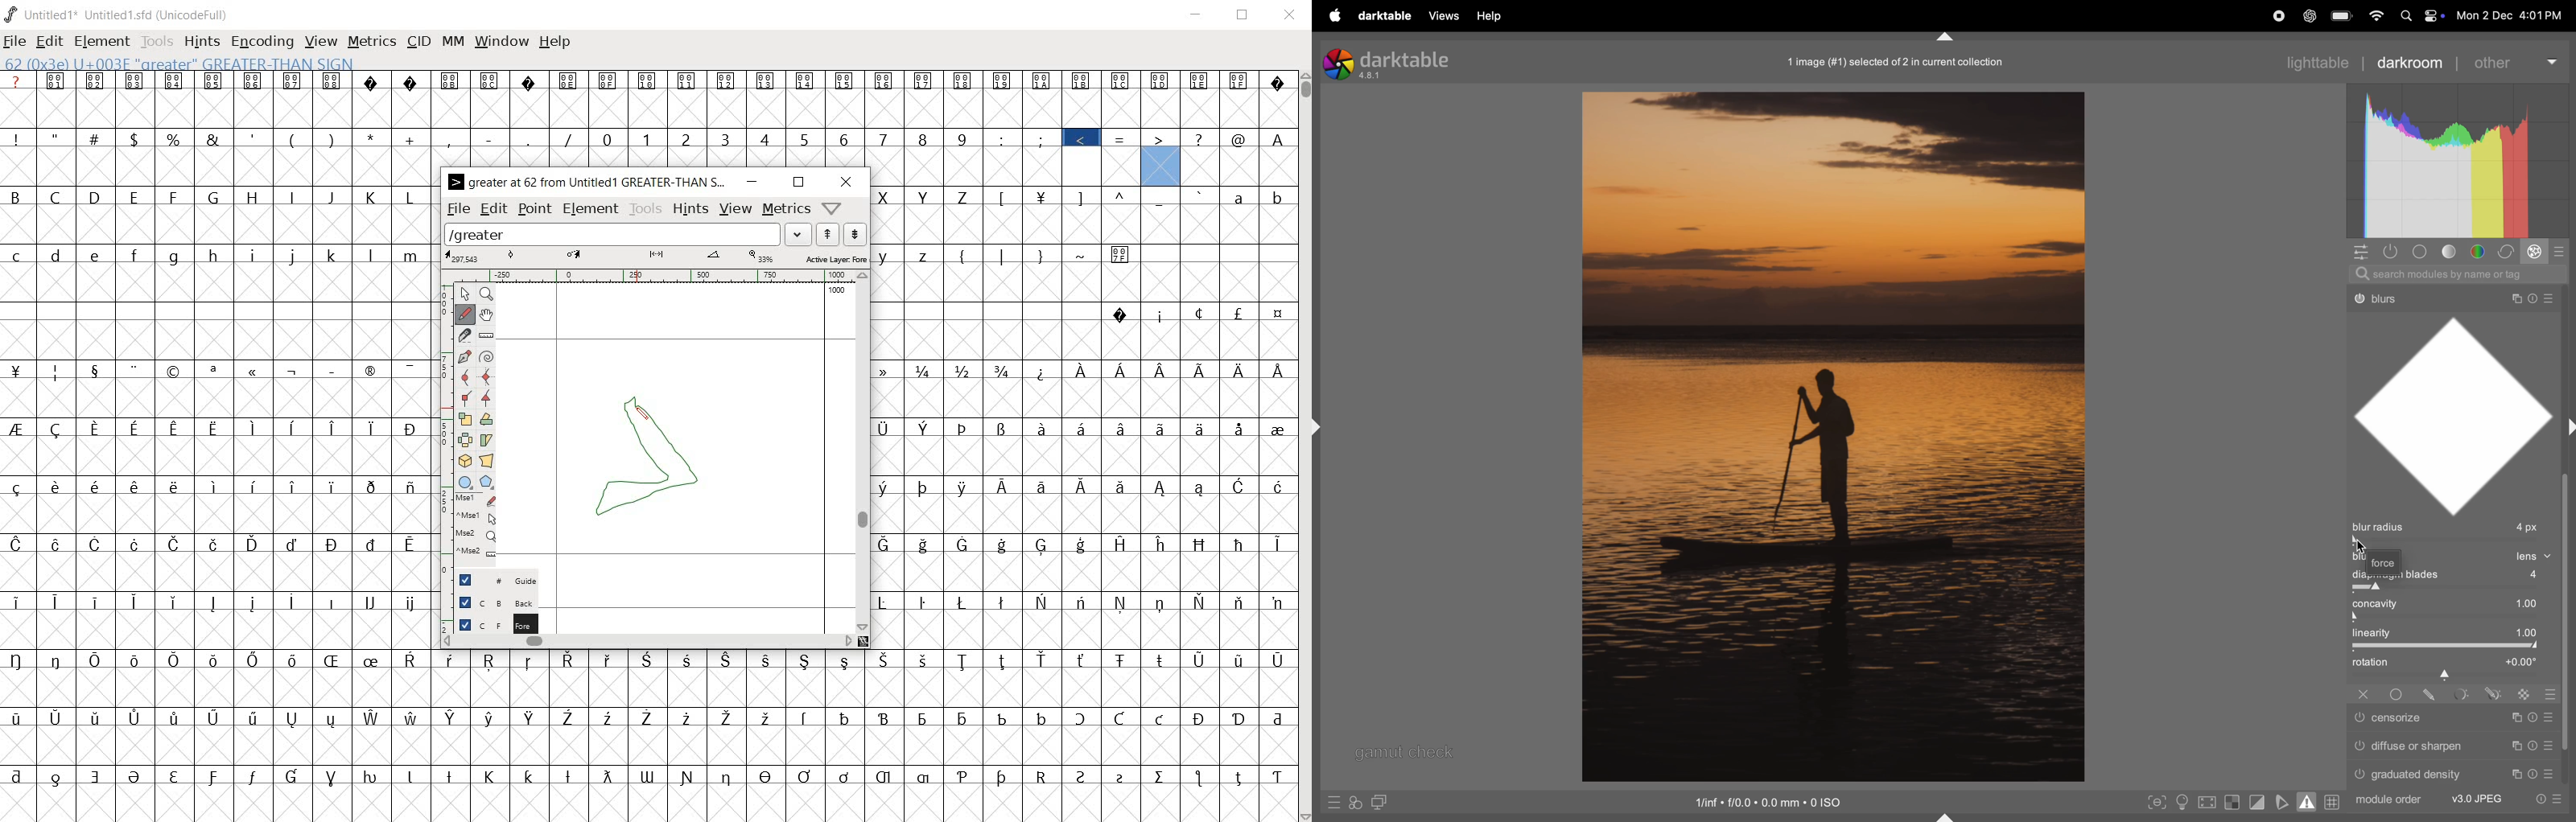  What do you see at coordinates (750, 182) in the screenshot?
I see `minimize` at bounding box center [750, 182].